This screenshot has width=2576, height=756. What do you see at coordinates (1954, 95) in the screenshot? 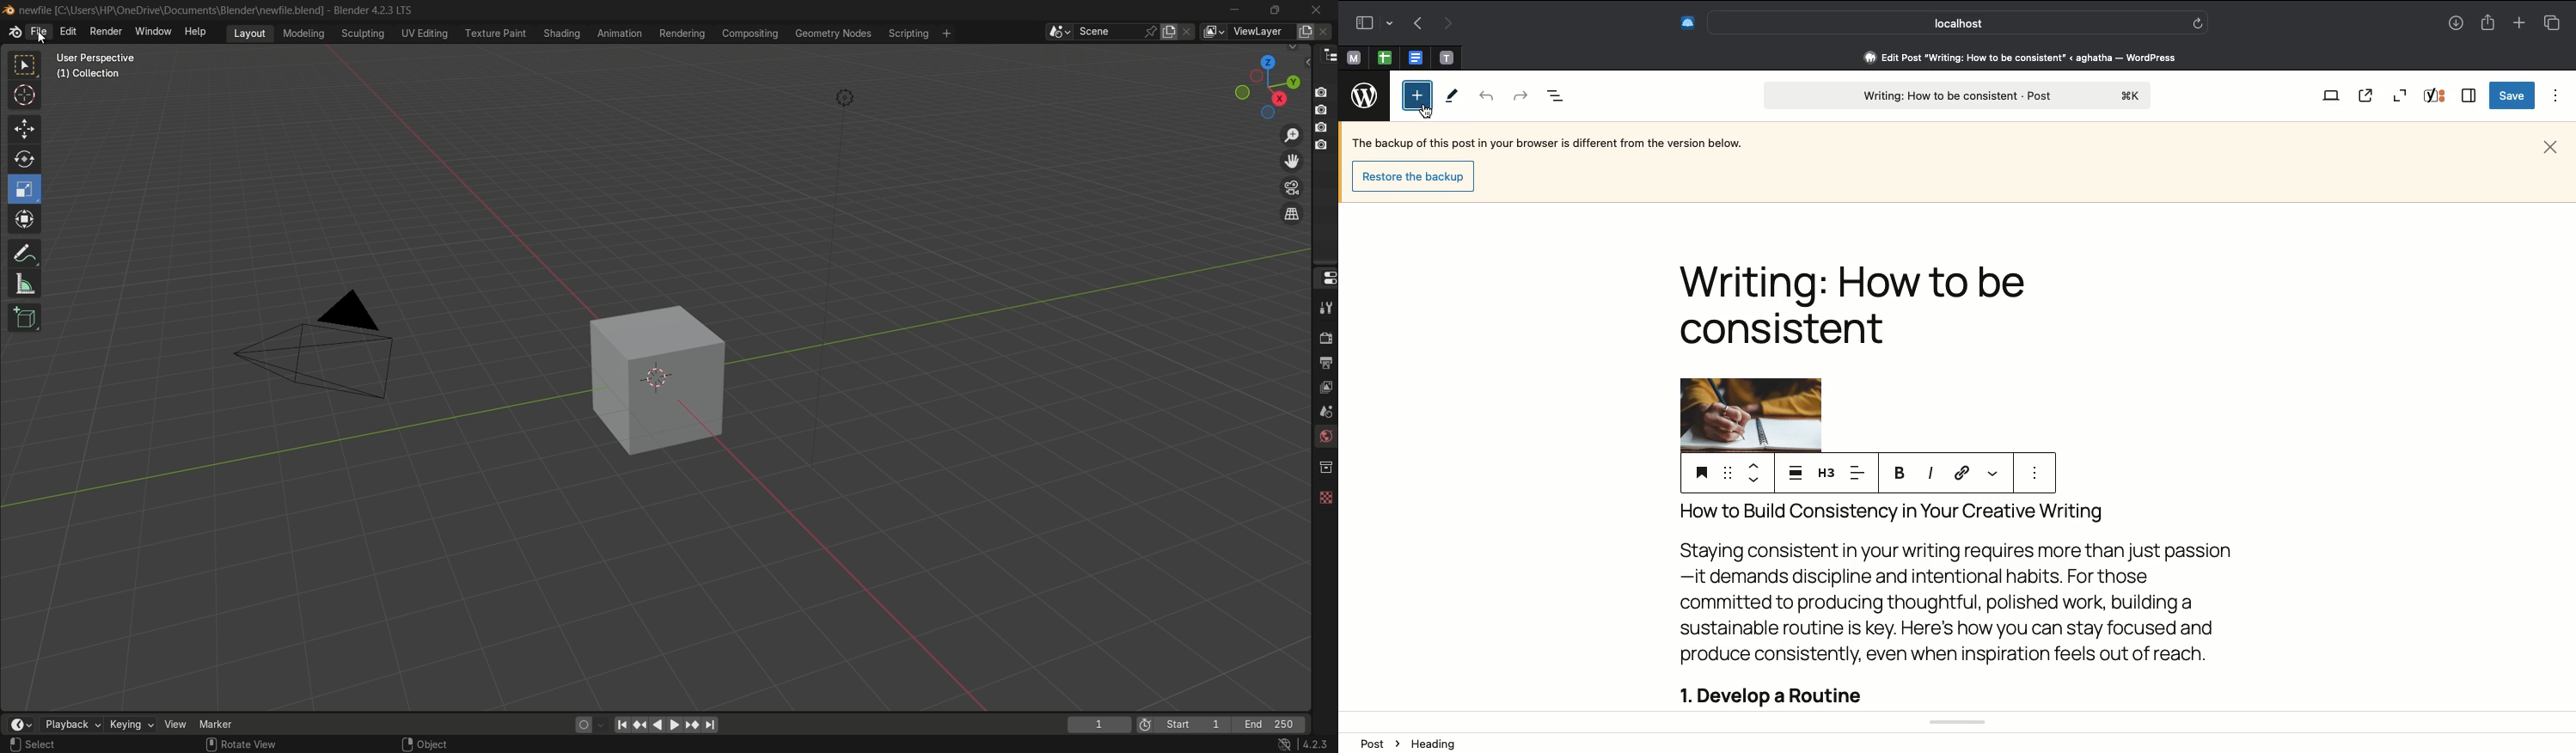
I see `Post` at bounding box center [1954, 95].